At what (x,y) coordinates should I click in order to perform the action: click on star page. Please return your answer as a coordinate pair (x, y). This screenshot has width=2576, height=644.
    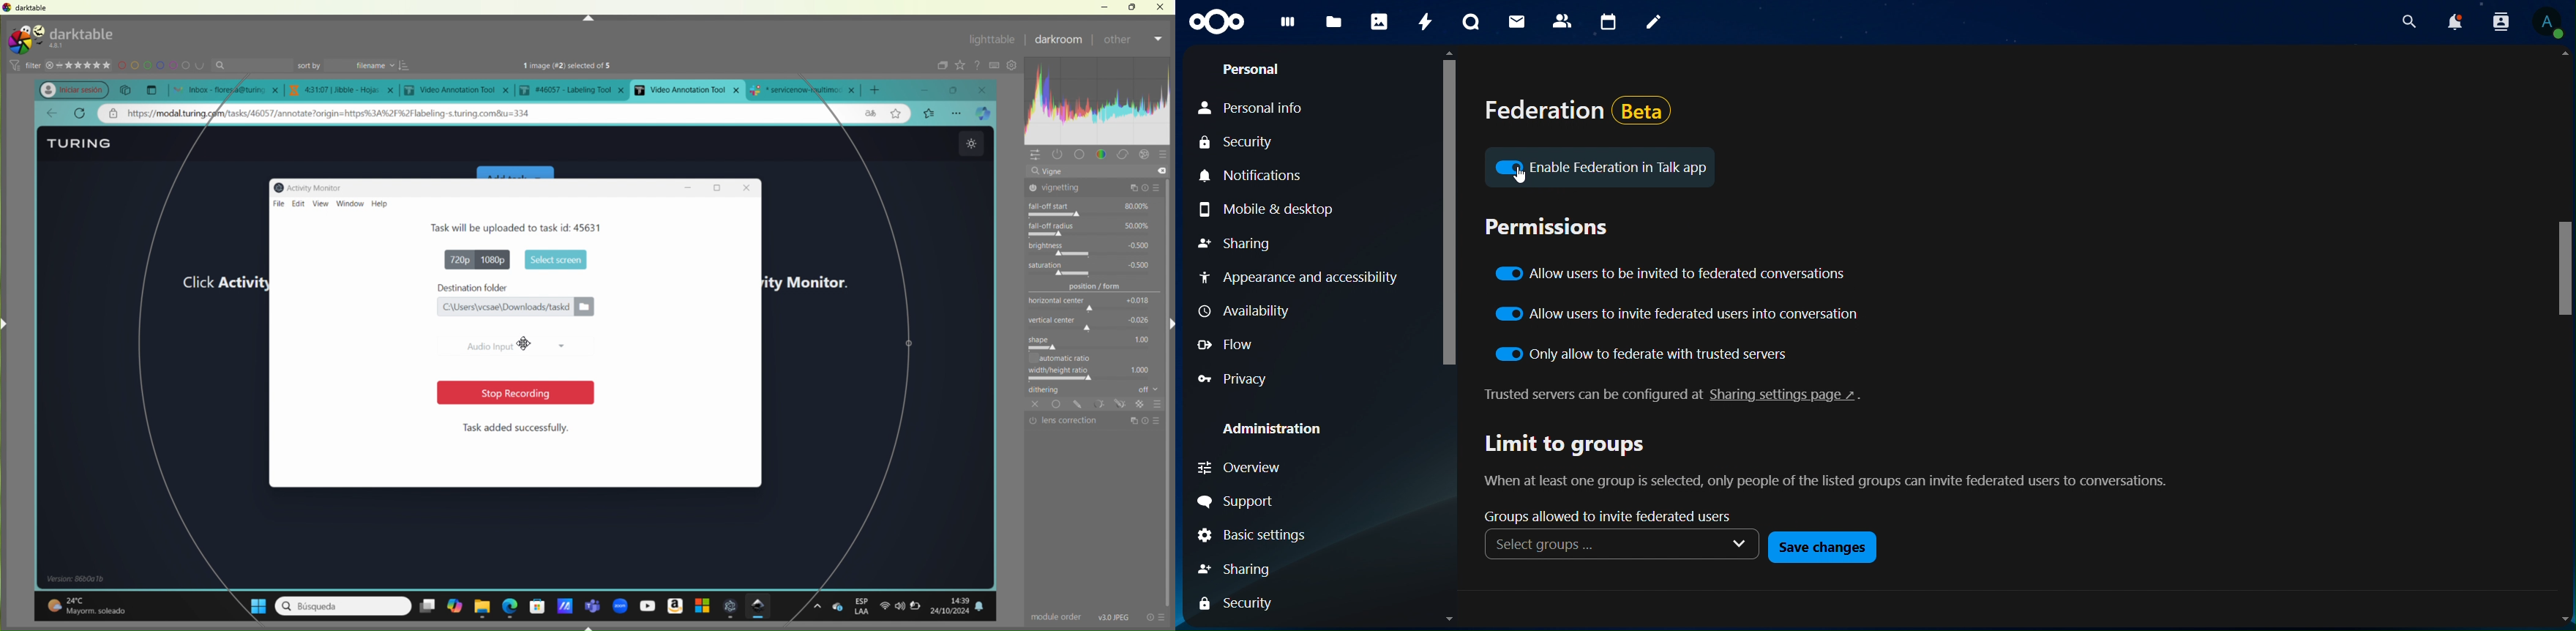
    Looking at the image, I should click on (895, 115).